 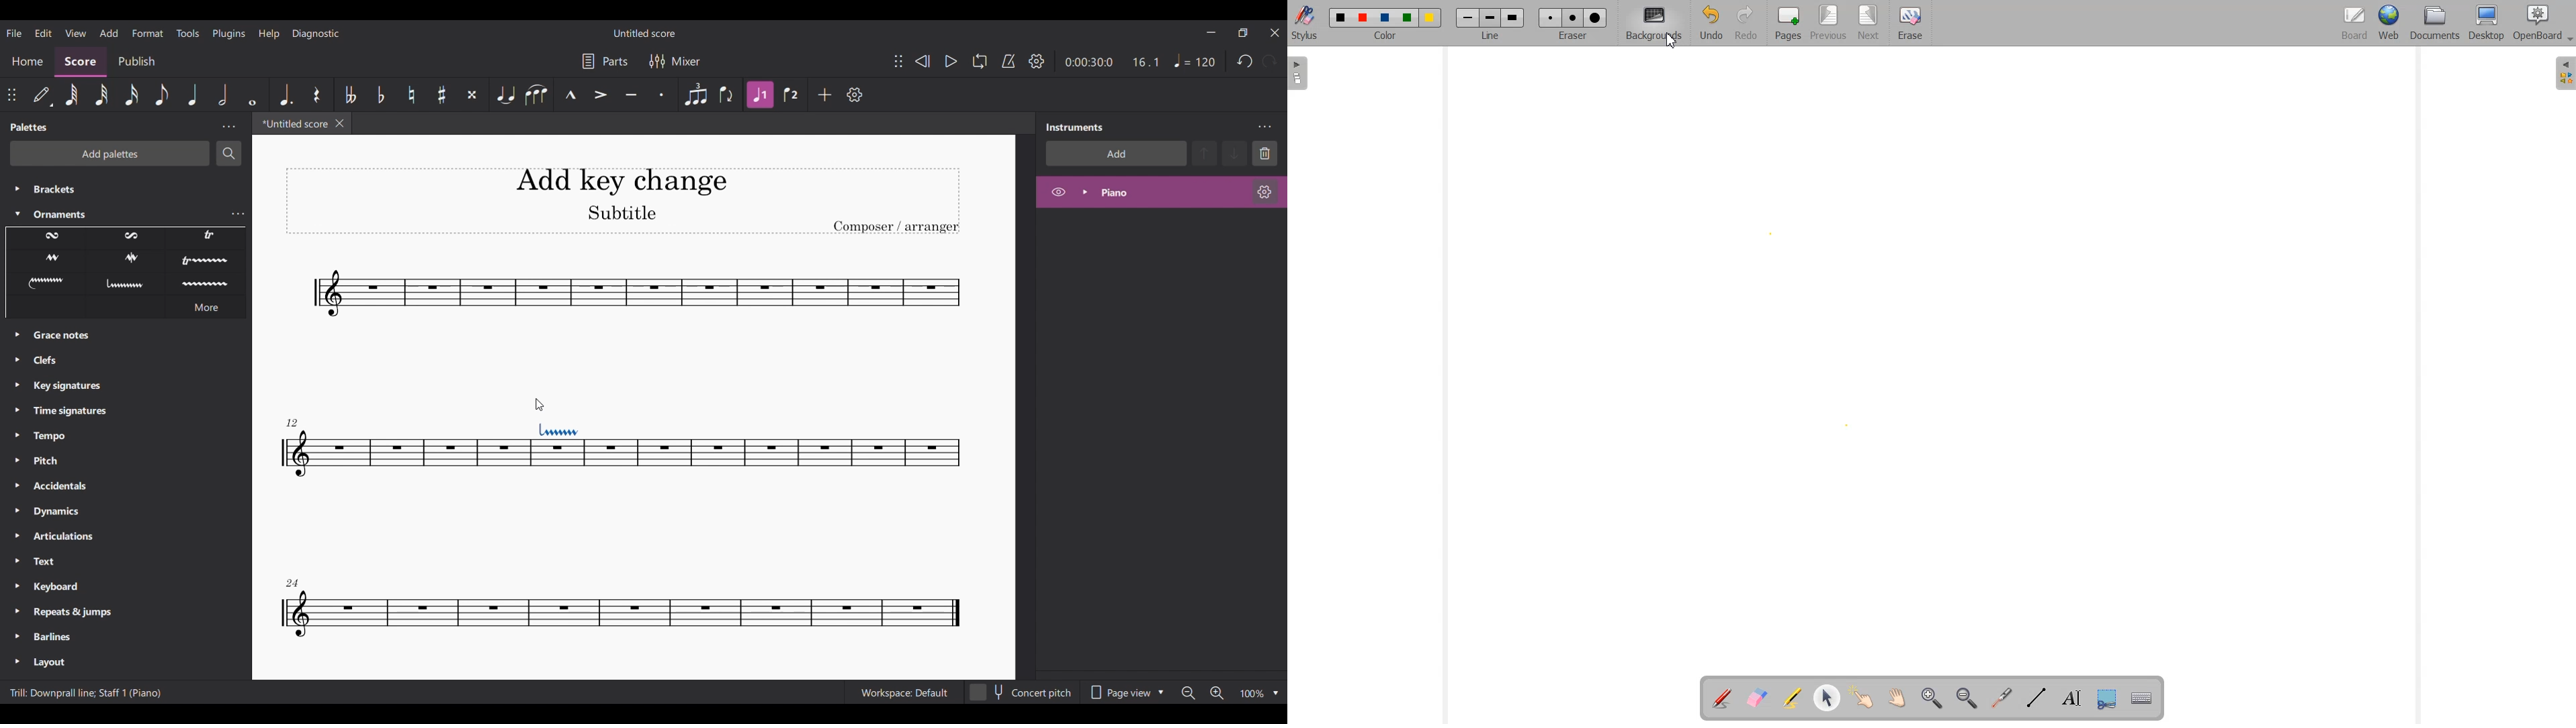 What do you see at coordinates (72, 95) in the screenshot?
I see `64th note` at bounding box center [72, 95].